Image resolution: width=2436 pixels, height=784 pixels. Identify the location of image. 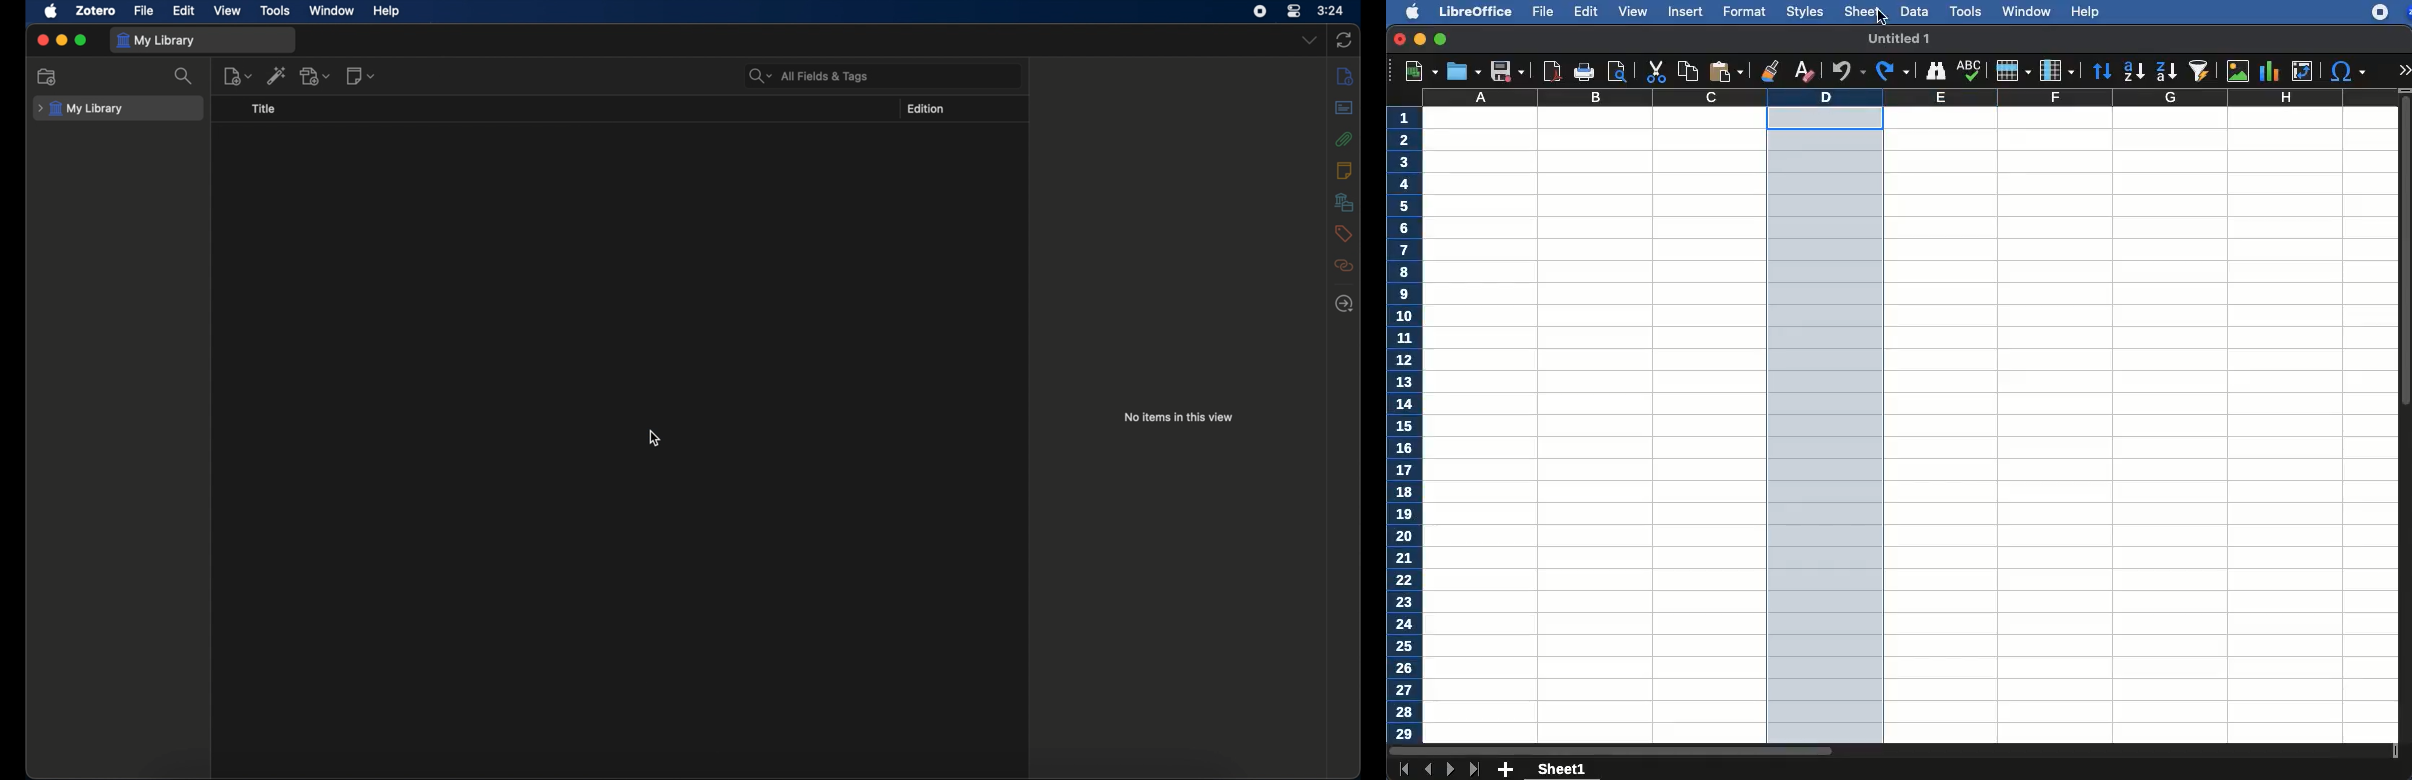
(2238, 71).